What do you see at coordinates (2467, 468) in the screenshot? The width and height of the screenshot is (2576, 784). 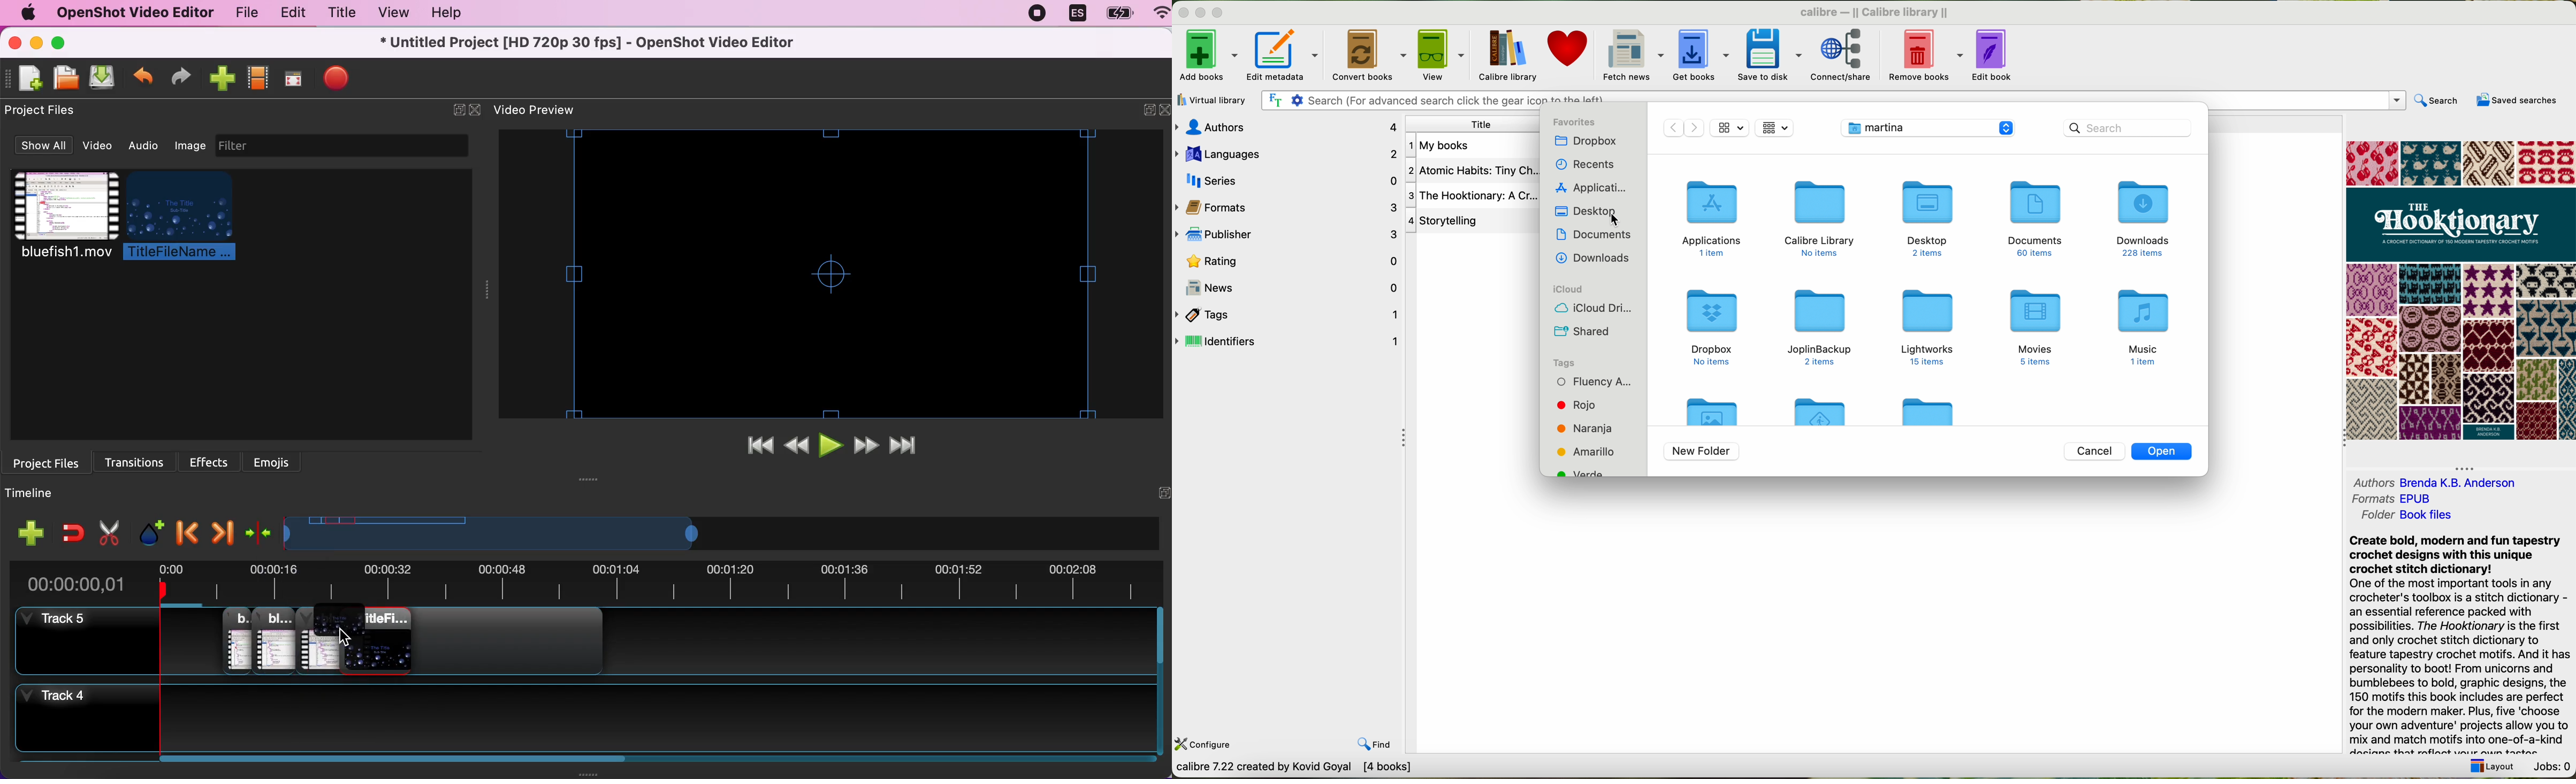 I see `Collapse` at bounding box center [2467, 468].